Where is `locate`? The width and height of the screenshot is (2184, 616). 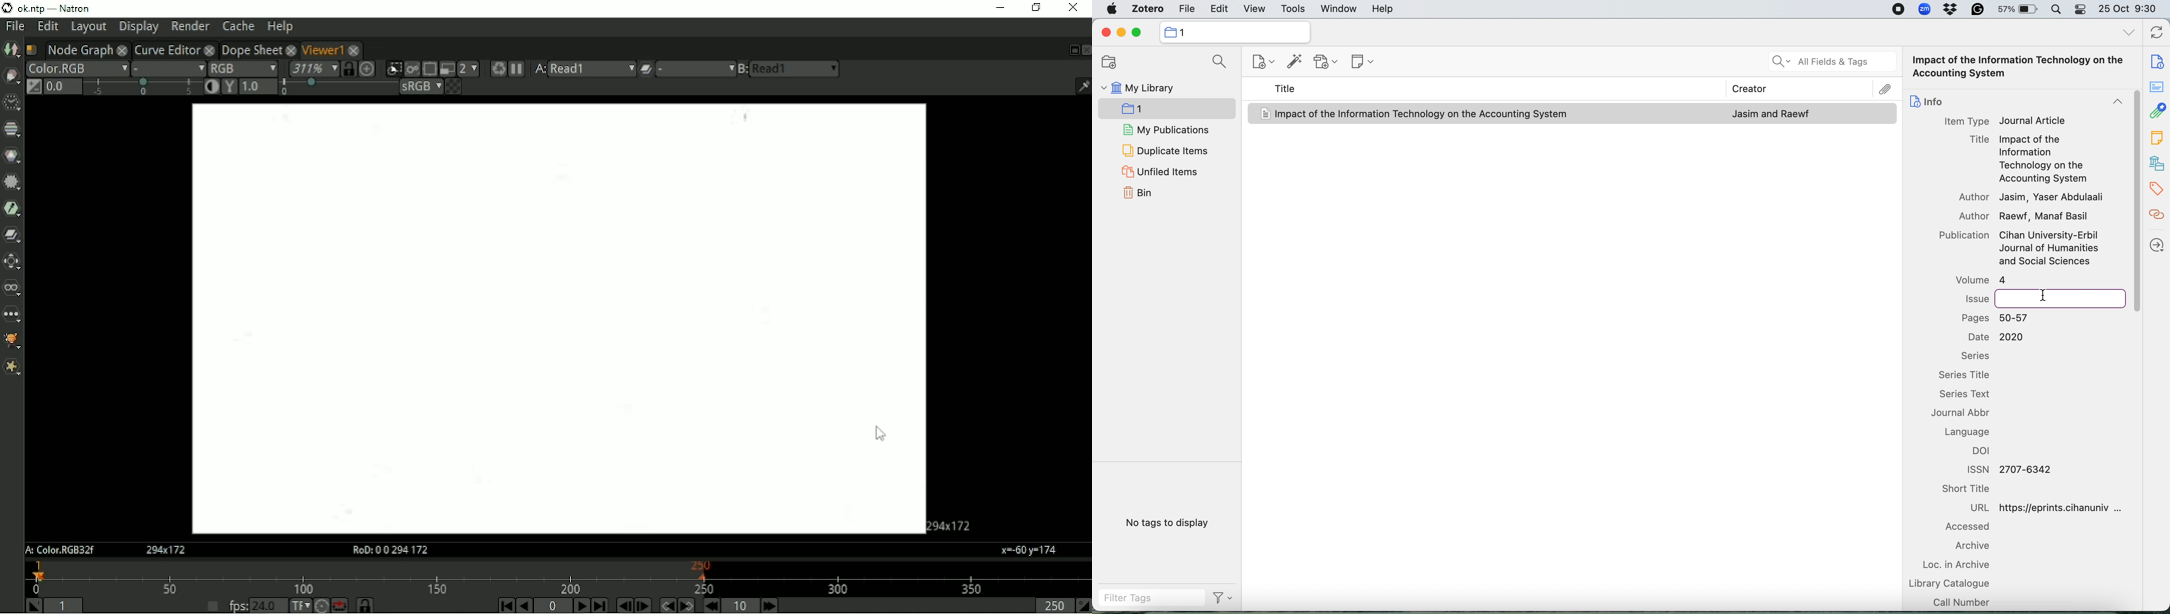 locate is located at coordinates (2156, 244).